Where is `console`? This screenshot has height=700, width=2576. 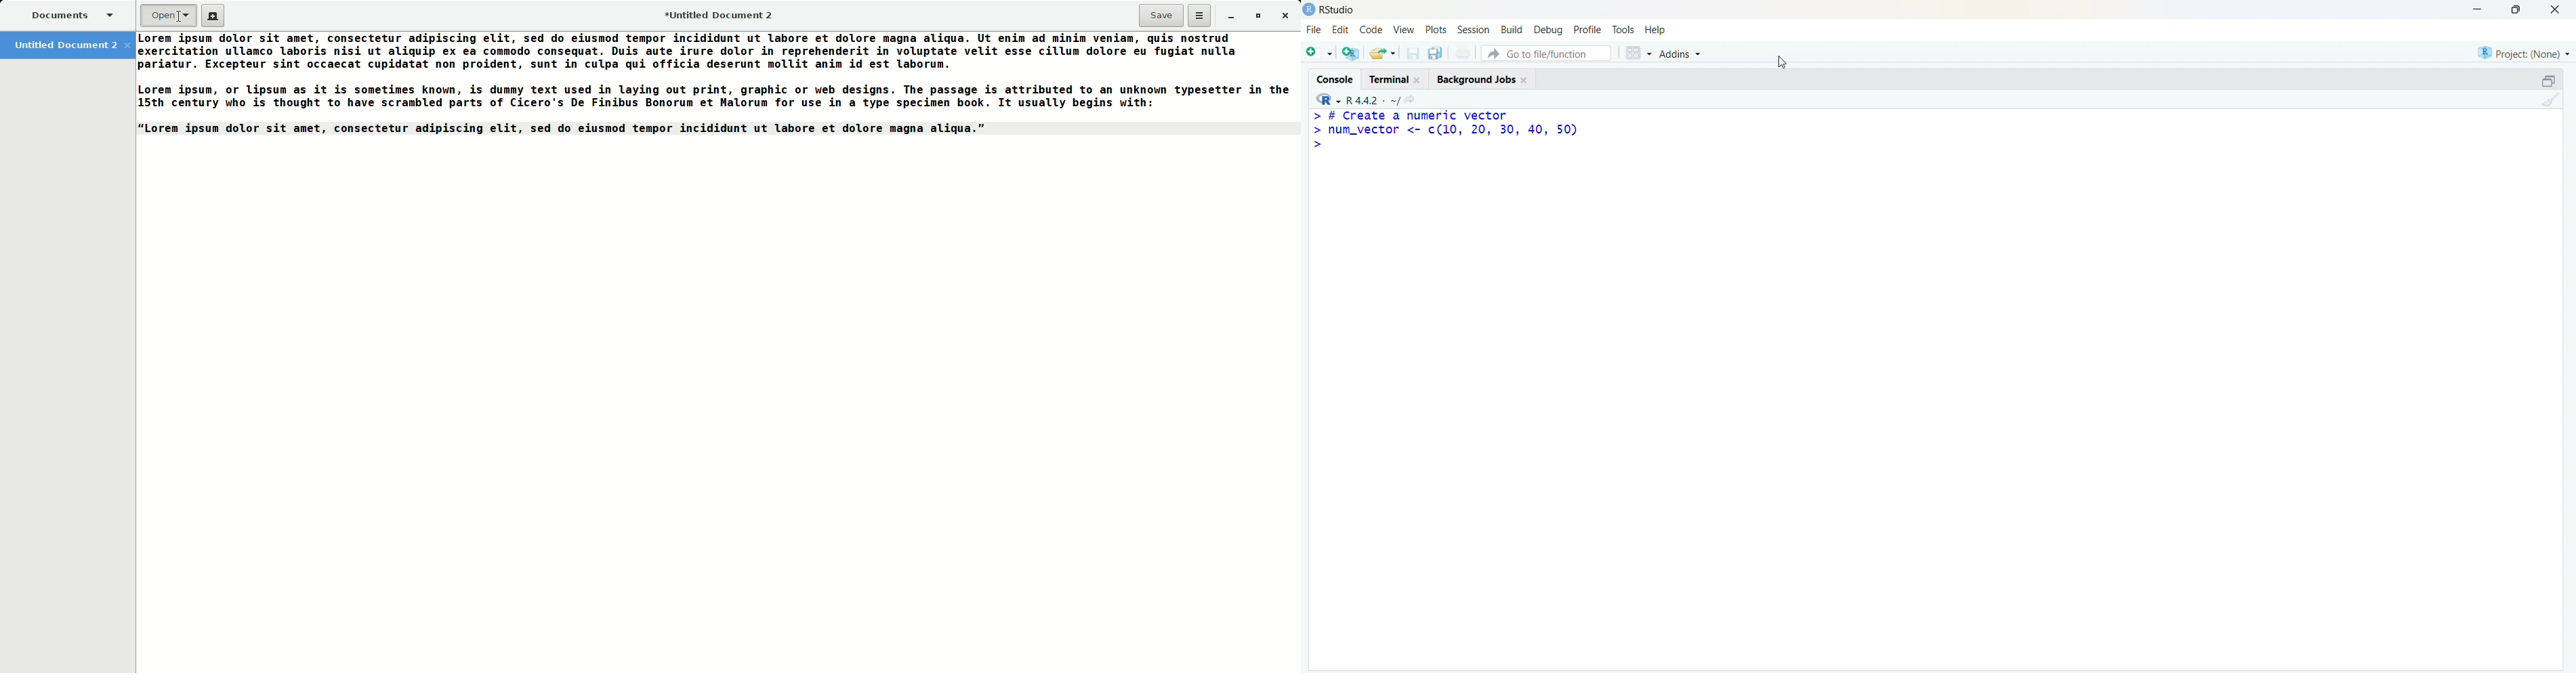 console is located at coordinates (1335, 80).